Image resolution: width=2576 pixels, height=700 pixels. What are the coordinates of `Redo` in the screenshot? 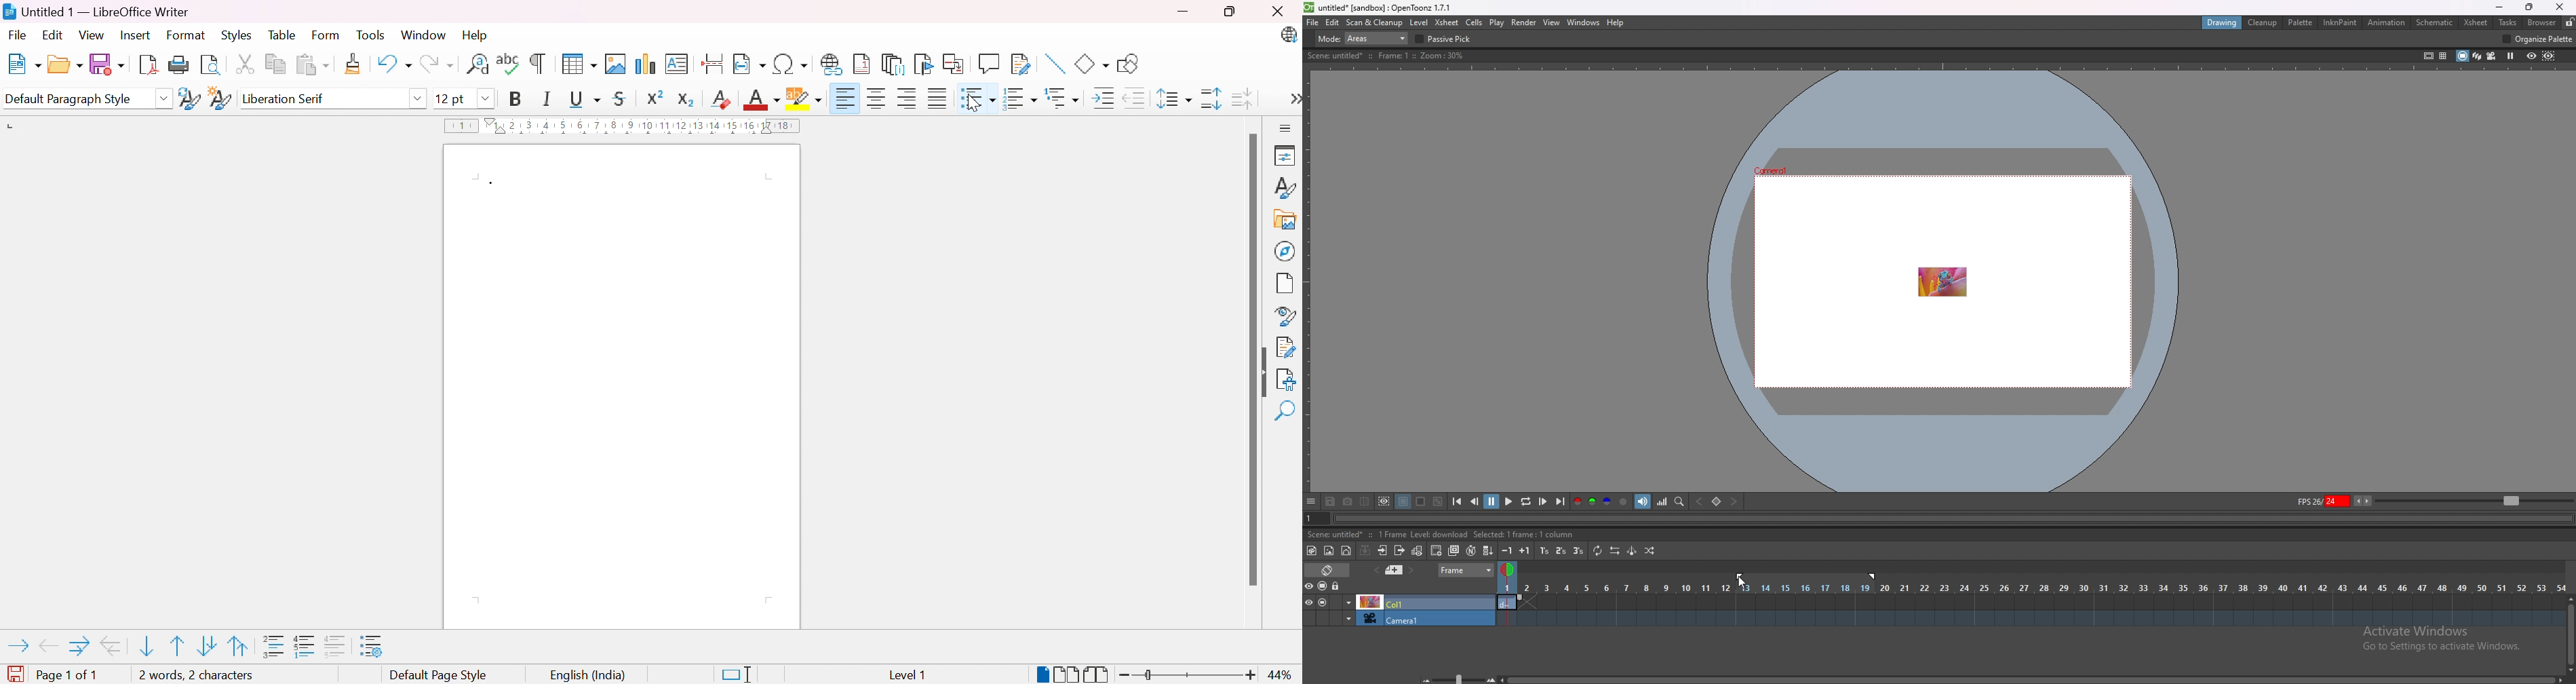 It's located at (436, 65).